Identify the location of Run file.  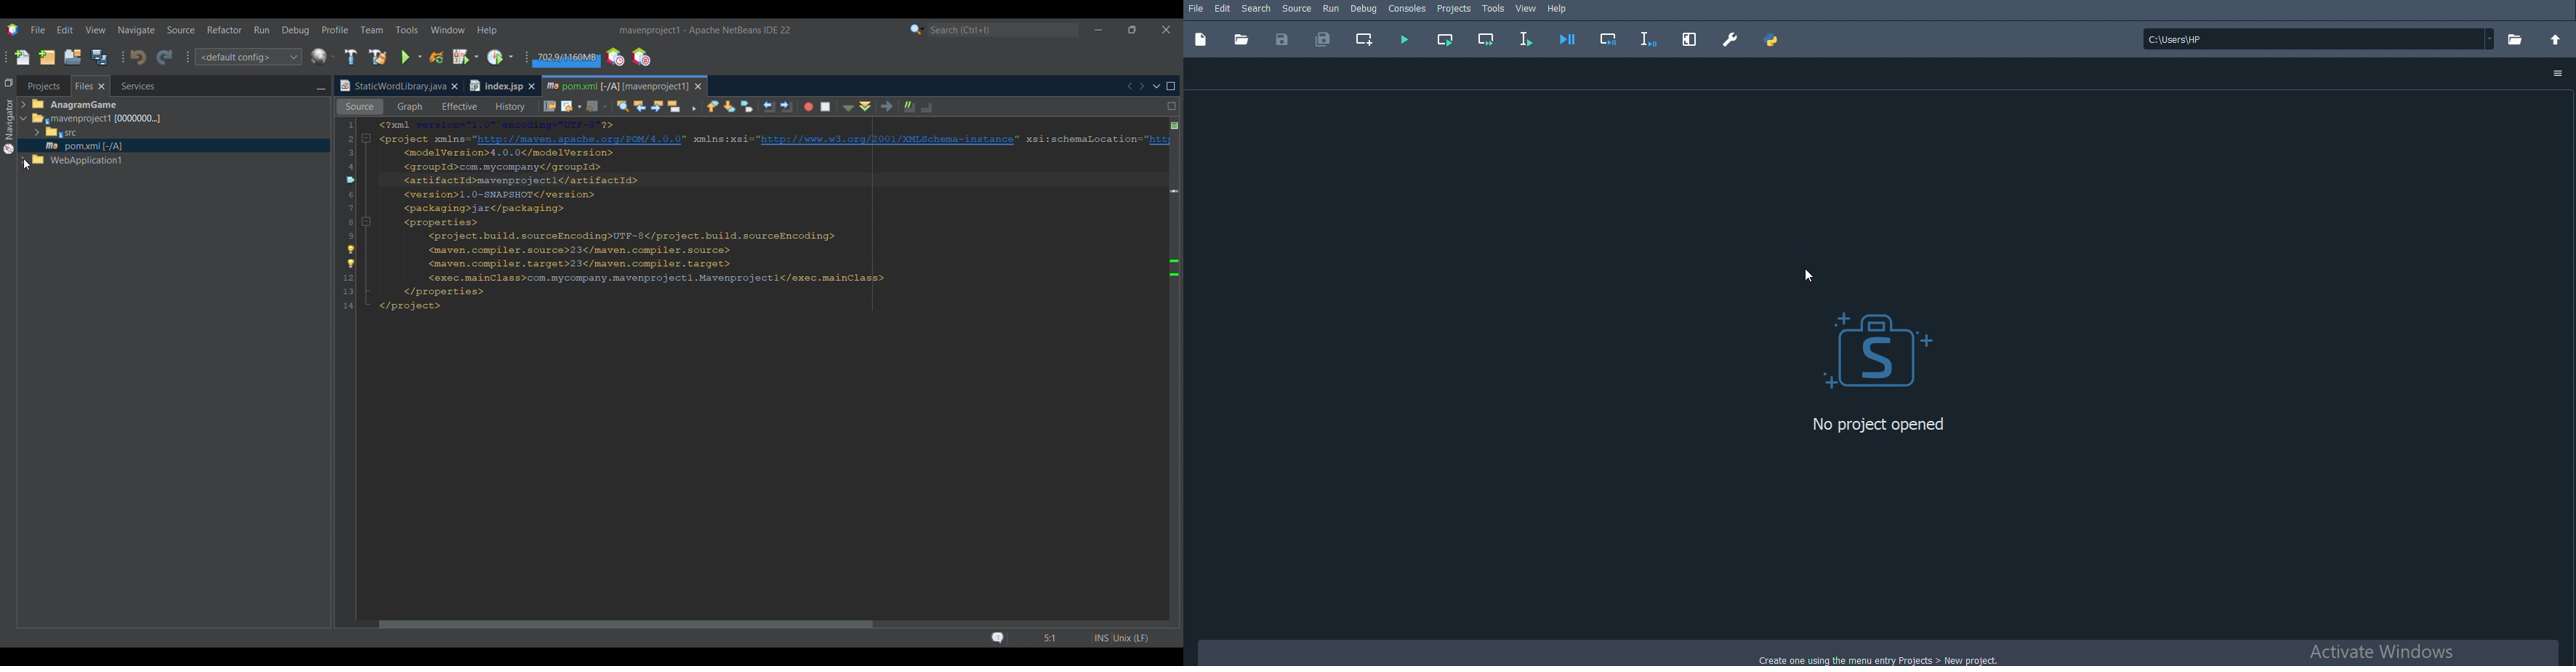
(1403, 39).